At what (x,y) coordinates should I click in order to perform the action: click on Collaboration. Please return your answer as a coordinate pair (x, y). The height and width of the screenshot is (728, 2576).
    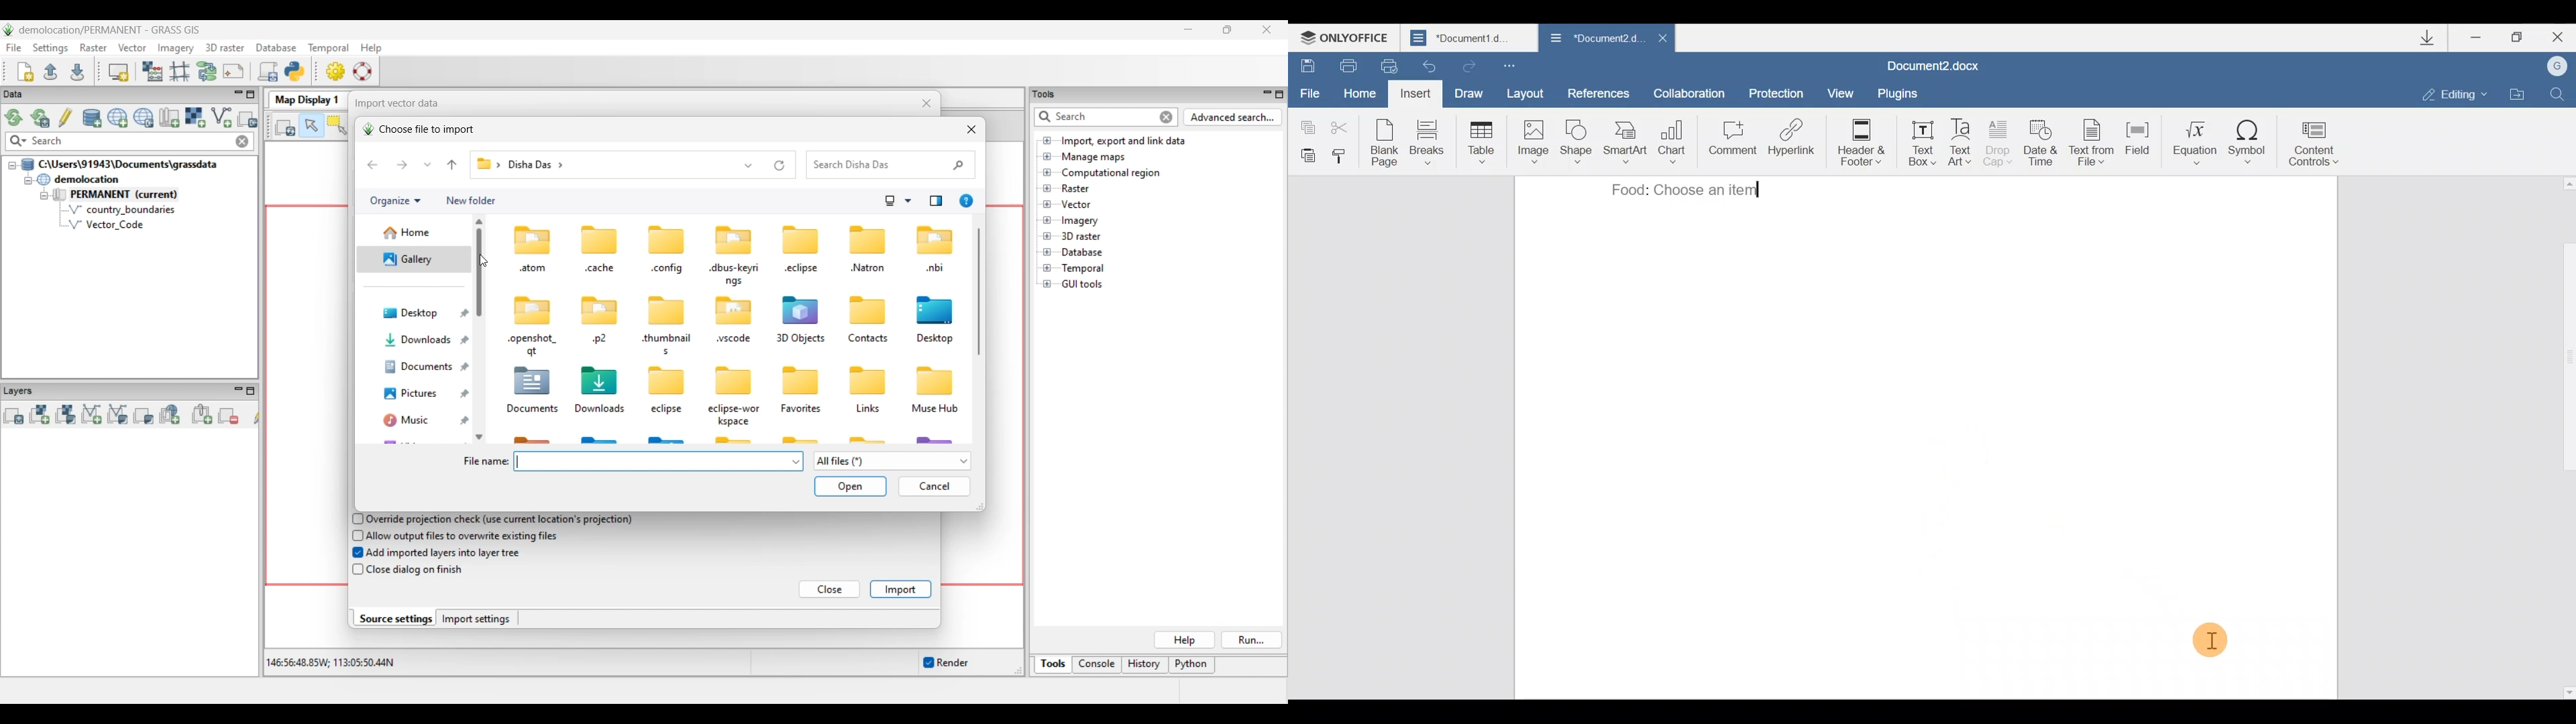
    Looking at the image, I should click on (1694, 92).